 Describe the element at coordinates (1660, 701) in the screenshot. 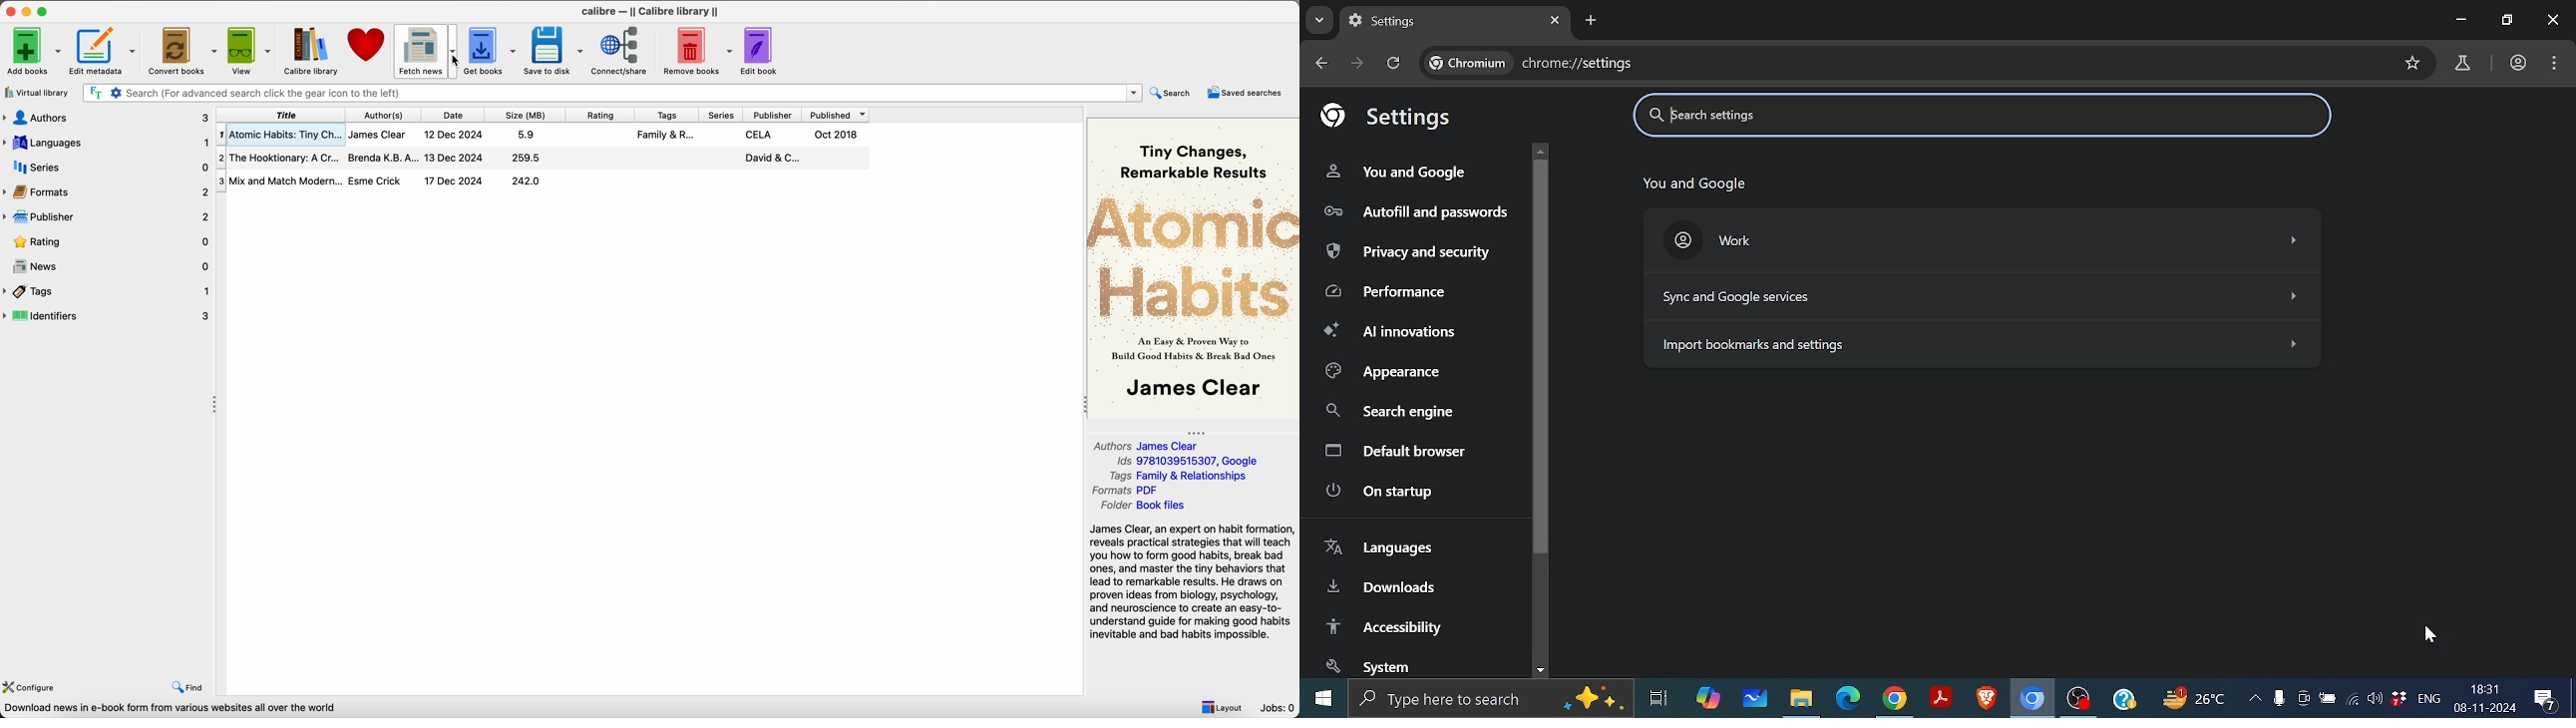

I see `task view` at that location.